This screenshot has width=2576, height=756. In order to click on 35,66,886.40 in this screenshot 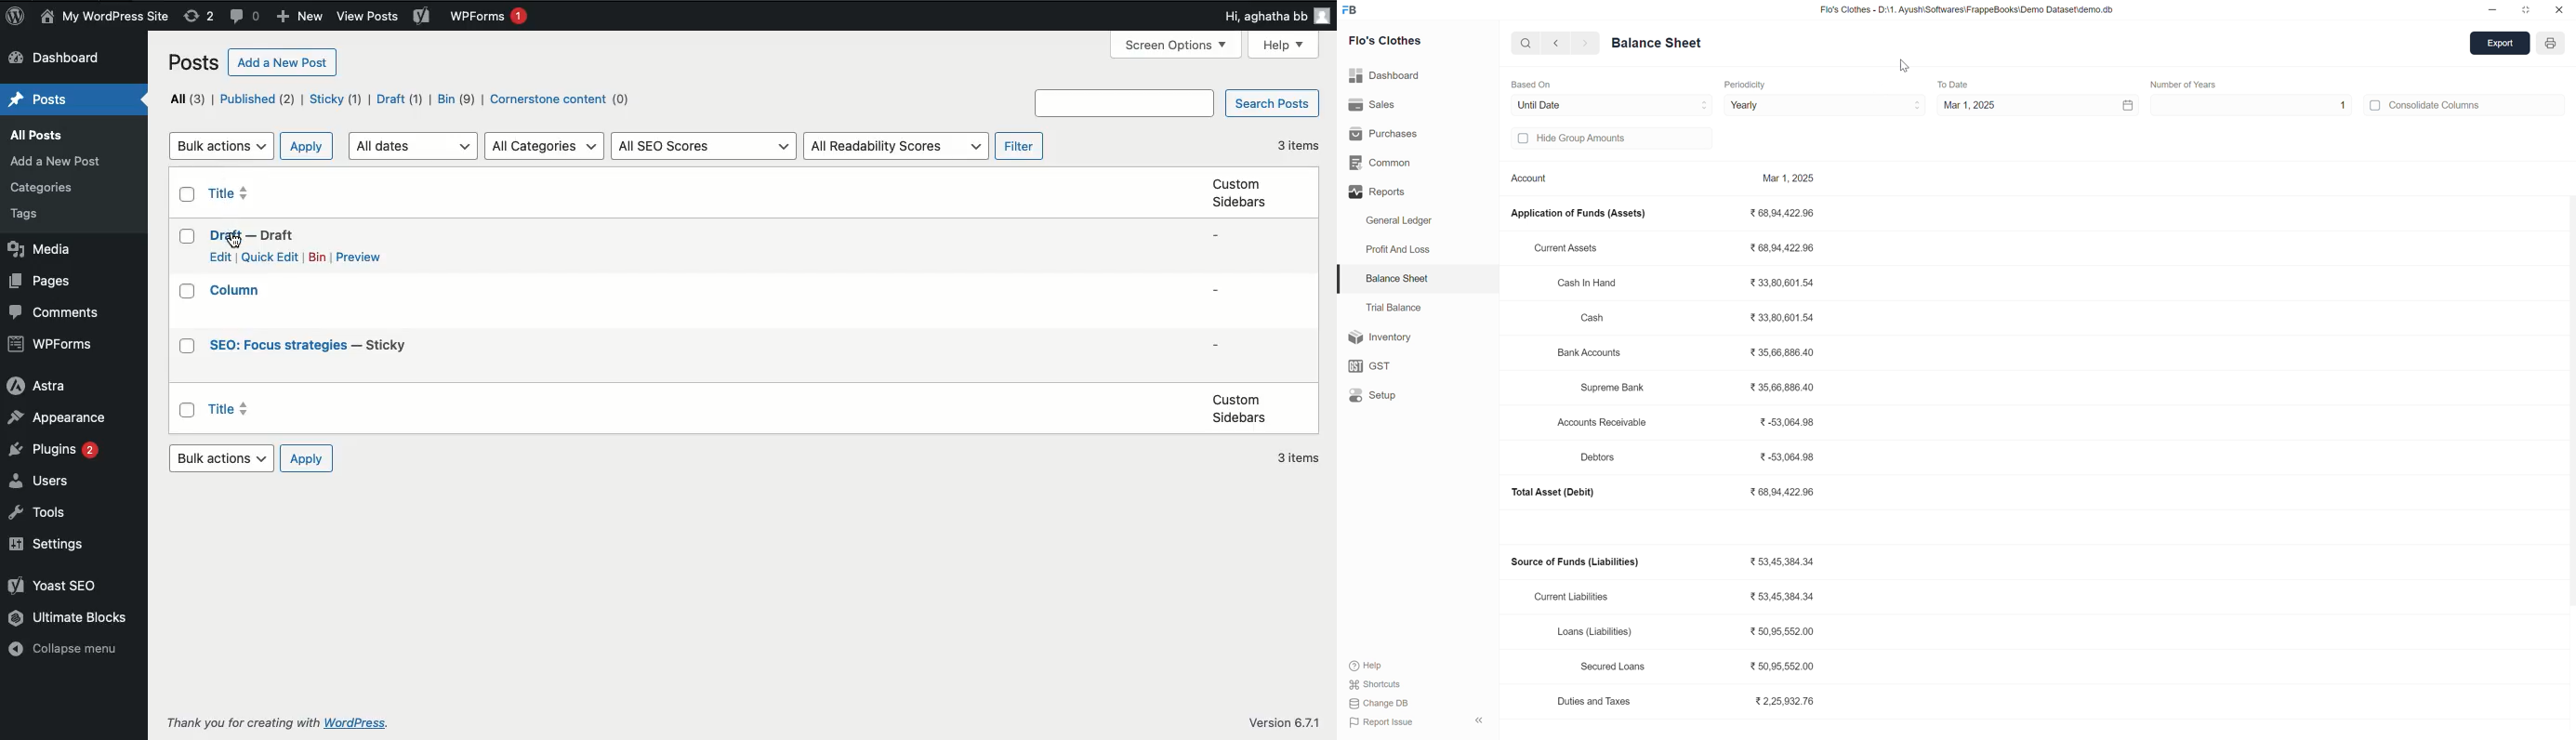, I will do `click(1787, 352)`.